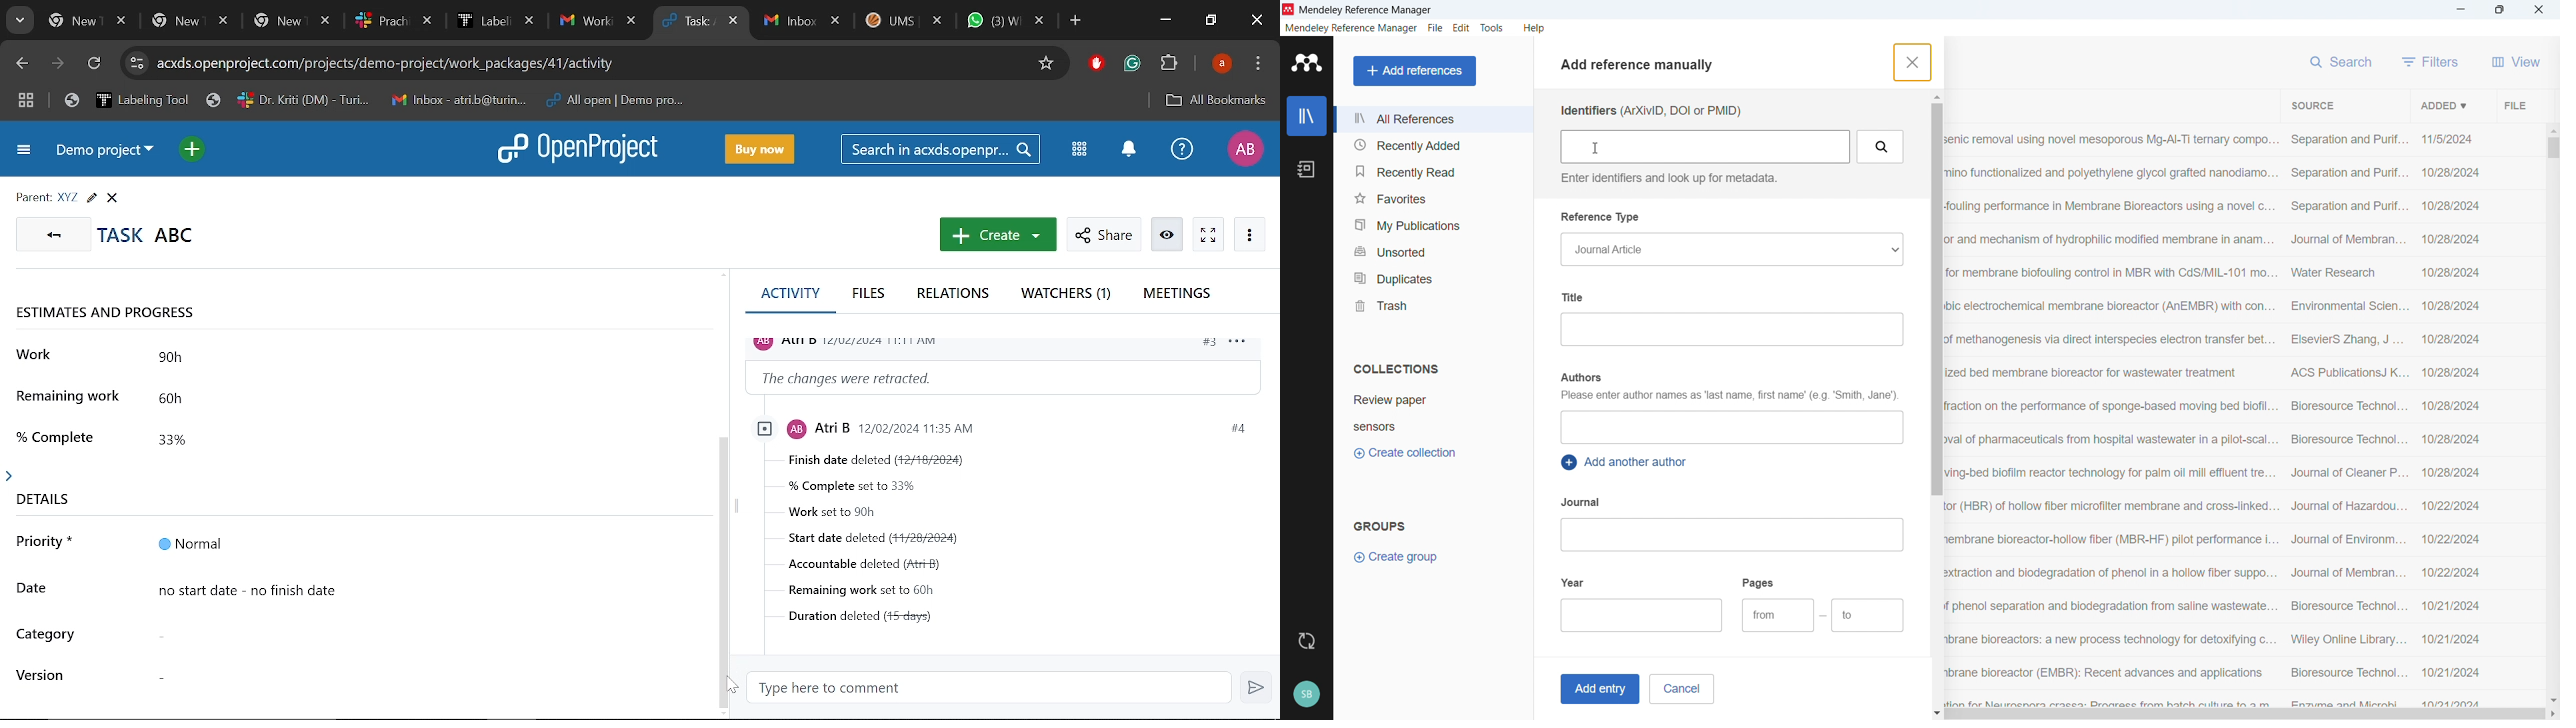 The width and height of the screenshot is (2576, 728). I want to click on Profile , so click(1306, 695).